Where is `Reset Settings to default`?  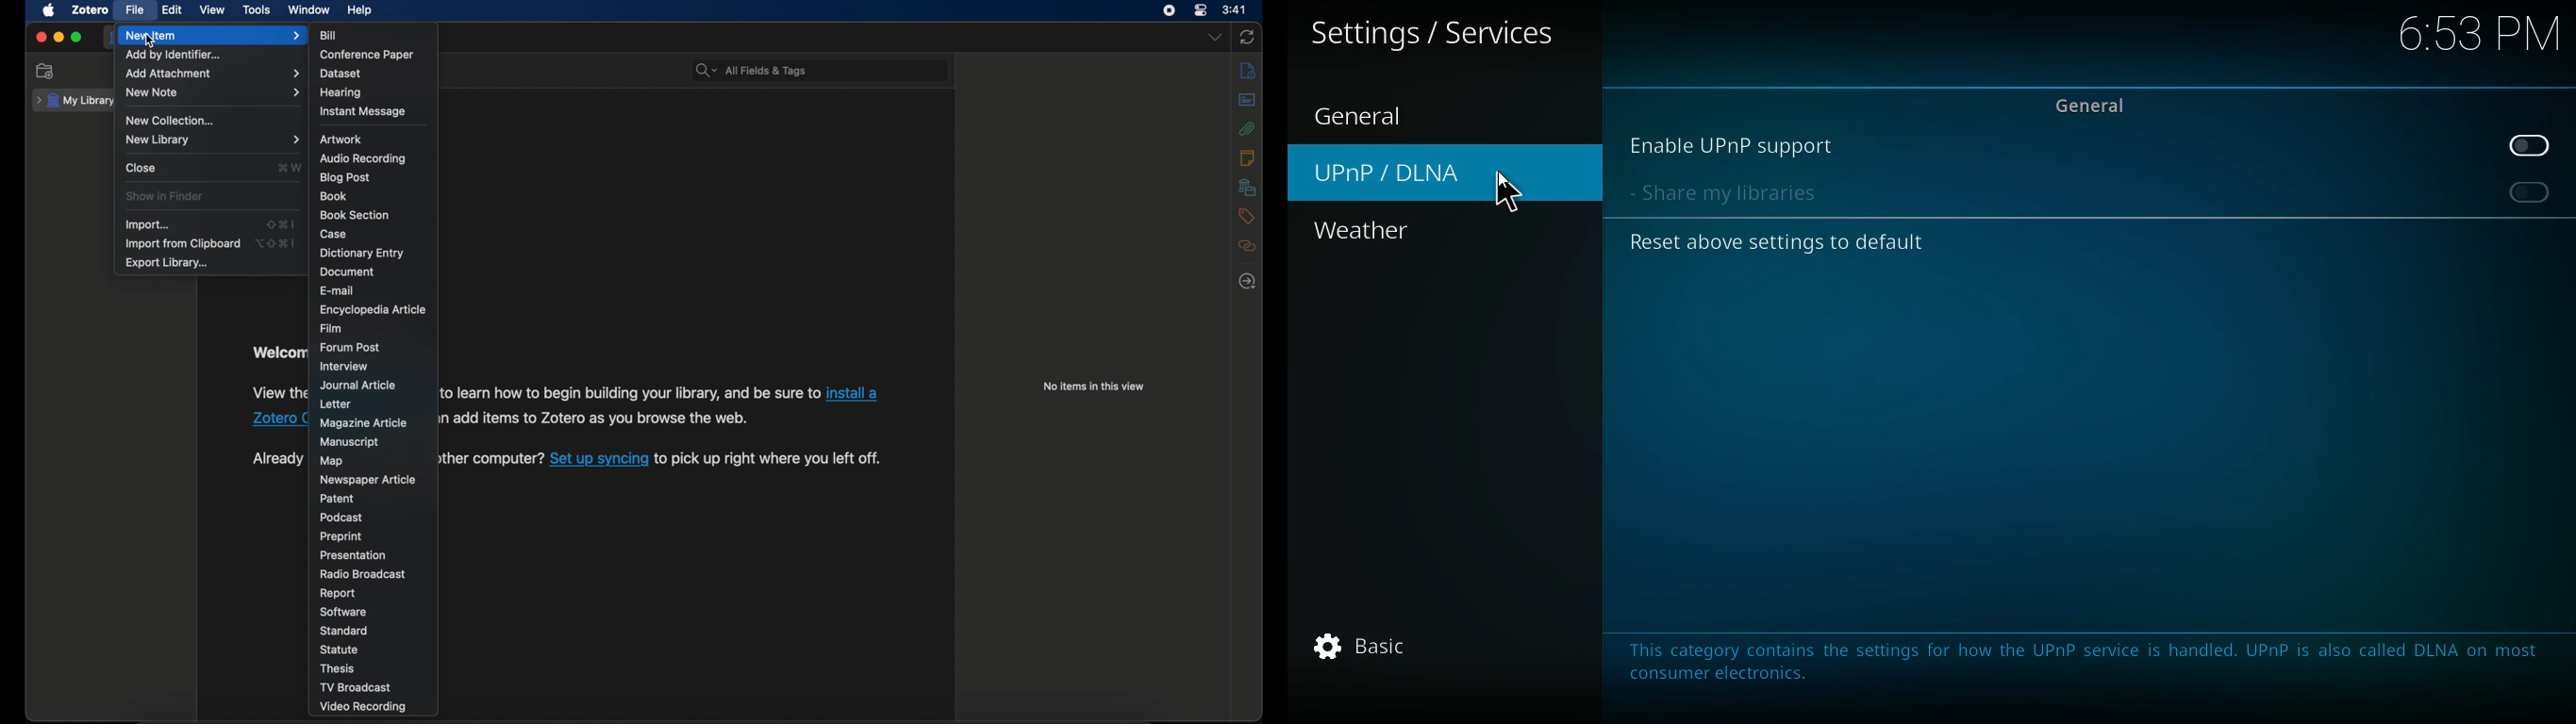
Reset Settings to default is located at coordinates (1778, 242).